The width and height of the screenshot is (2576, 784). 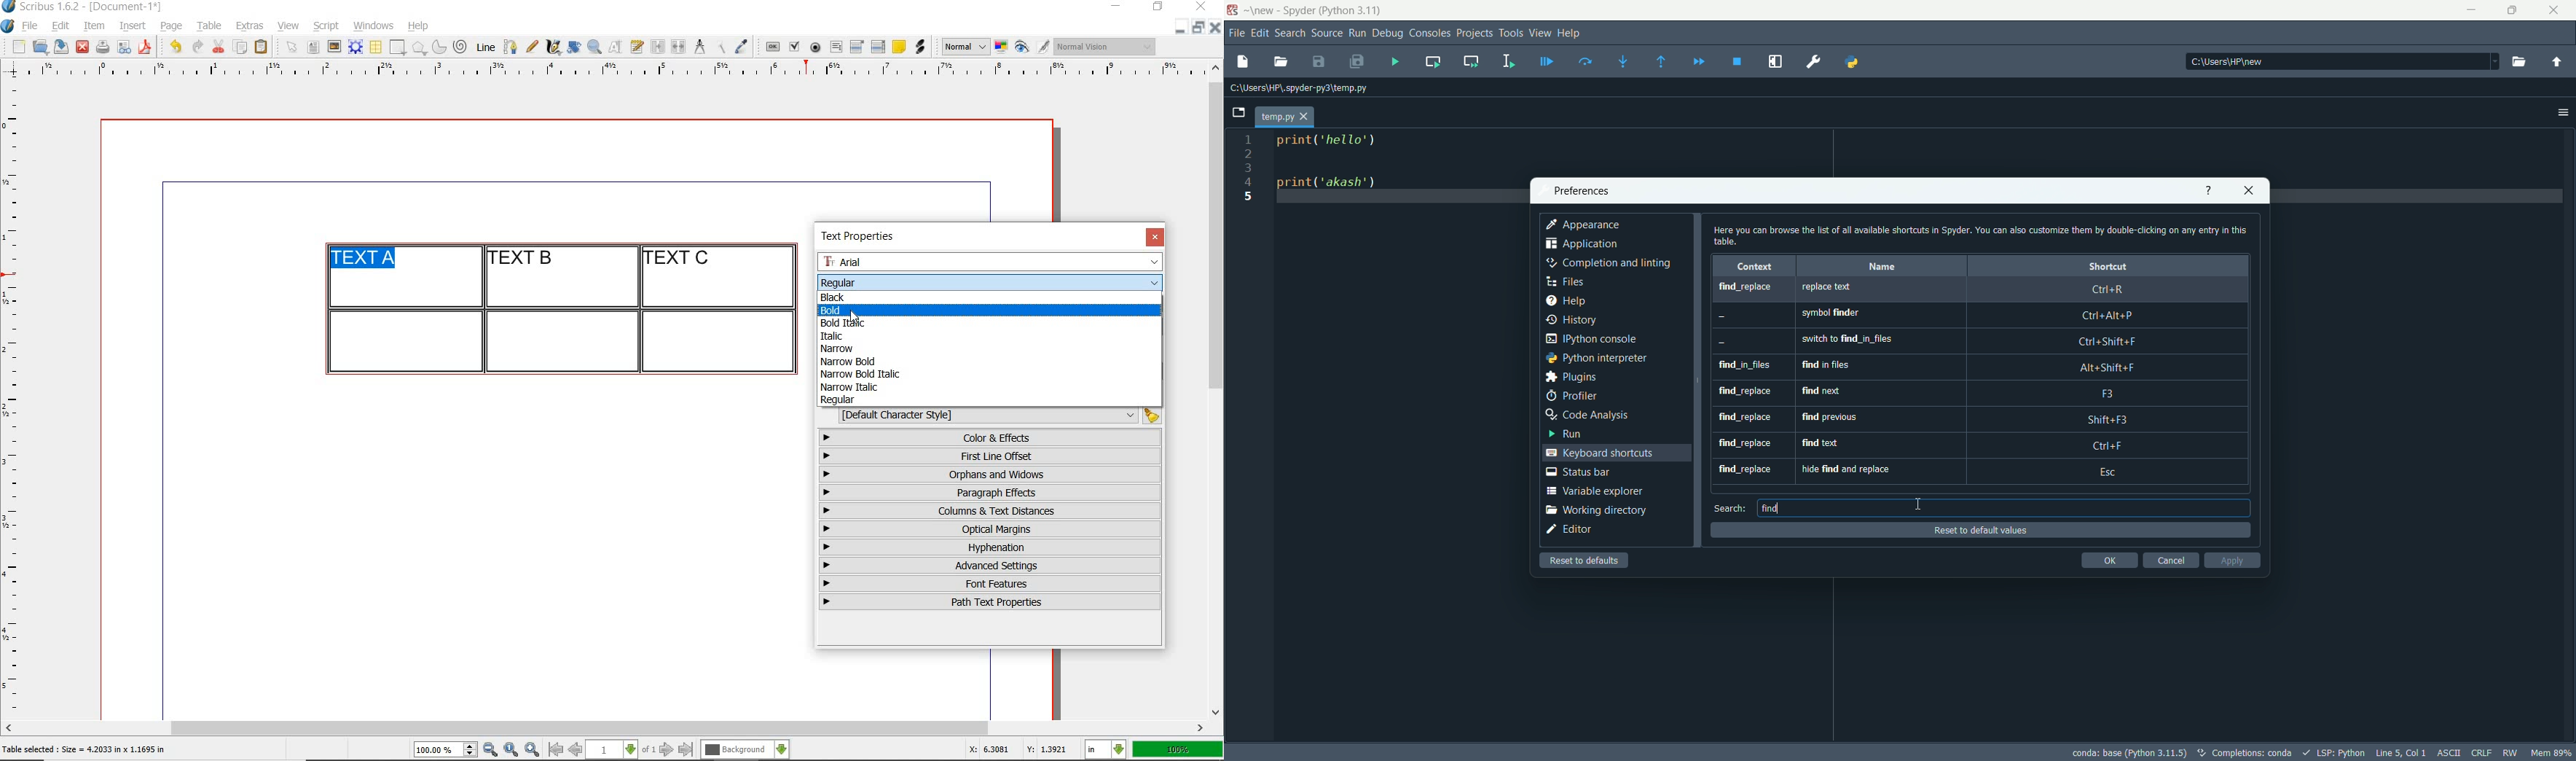 What do you see at coordinates (125, 48) in the screenshot?
I see `preflight verifier` at bounding box center [125, 48].